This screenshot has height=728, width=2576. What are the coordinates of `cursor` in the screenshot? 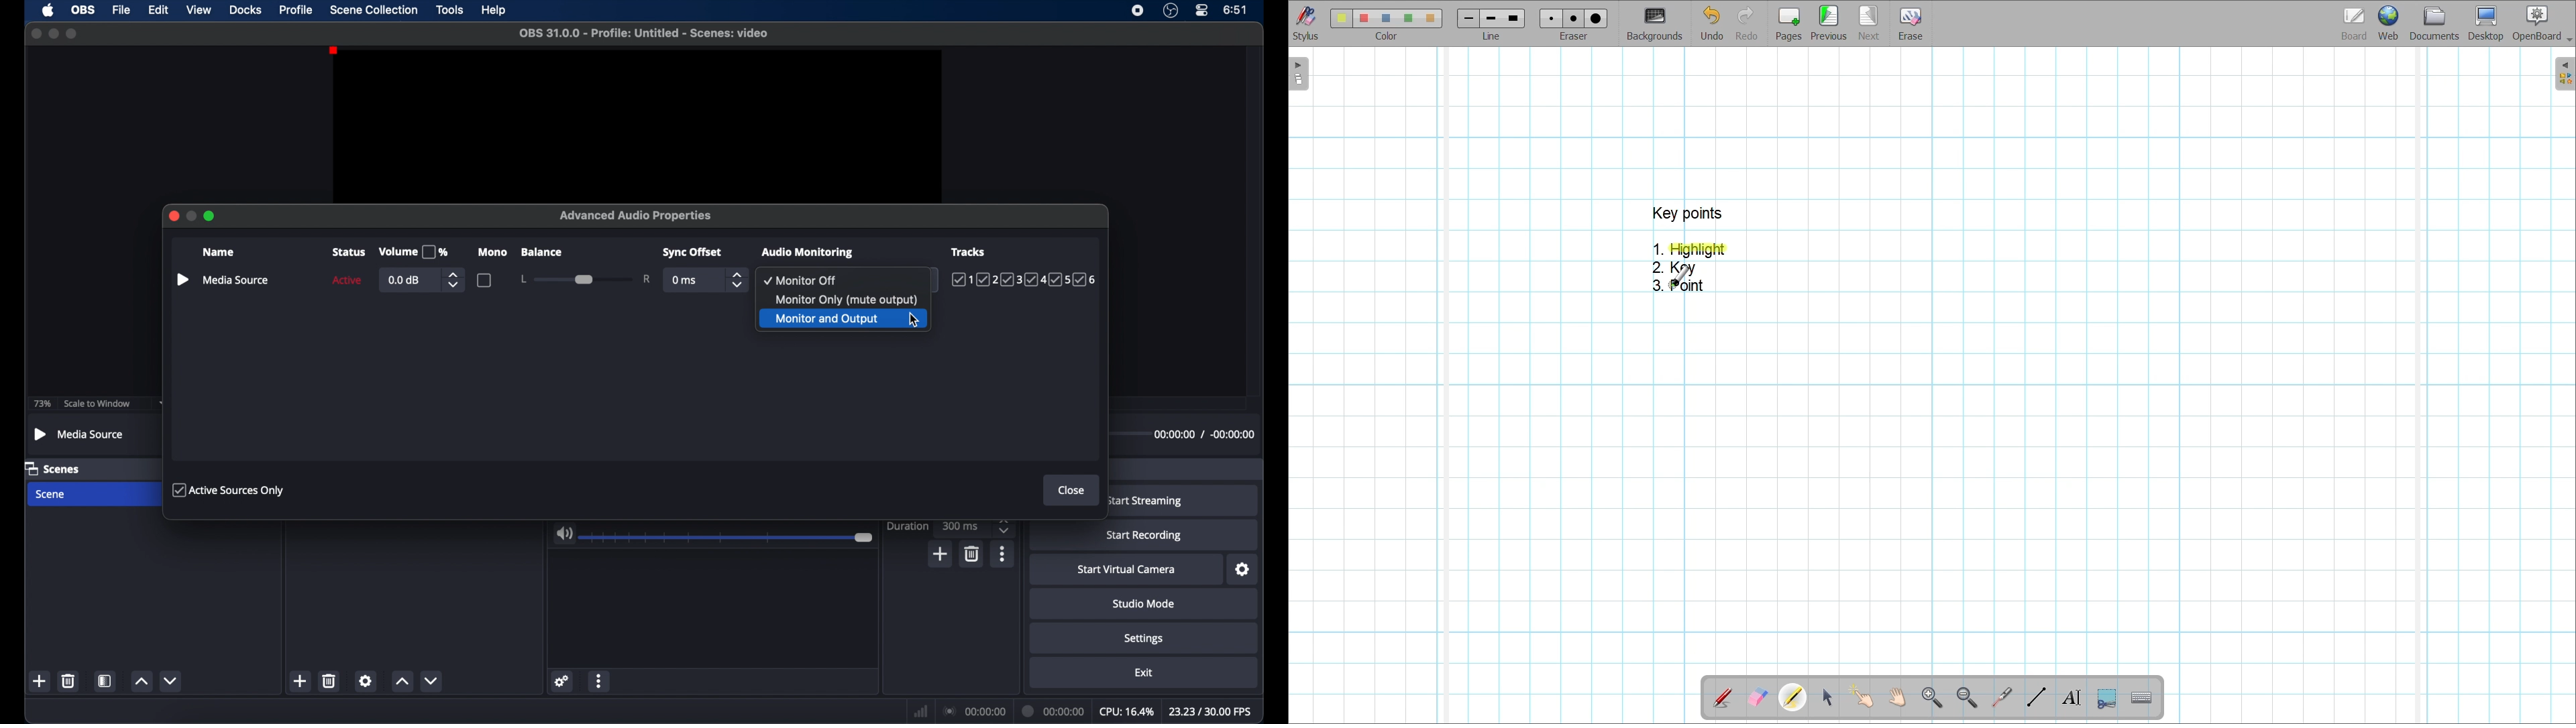 It's located at (915, 322).